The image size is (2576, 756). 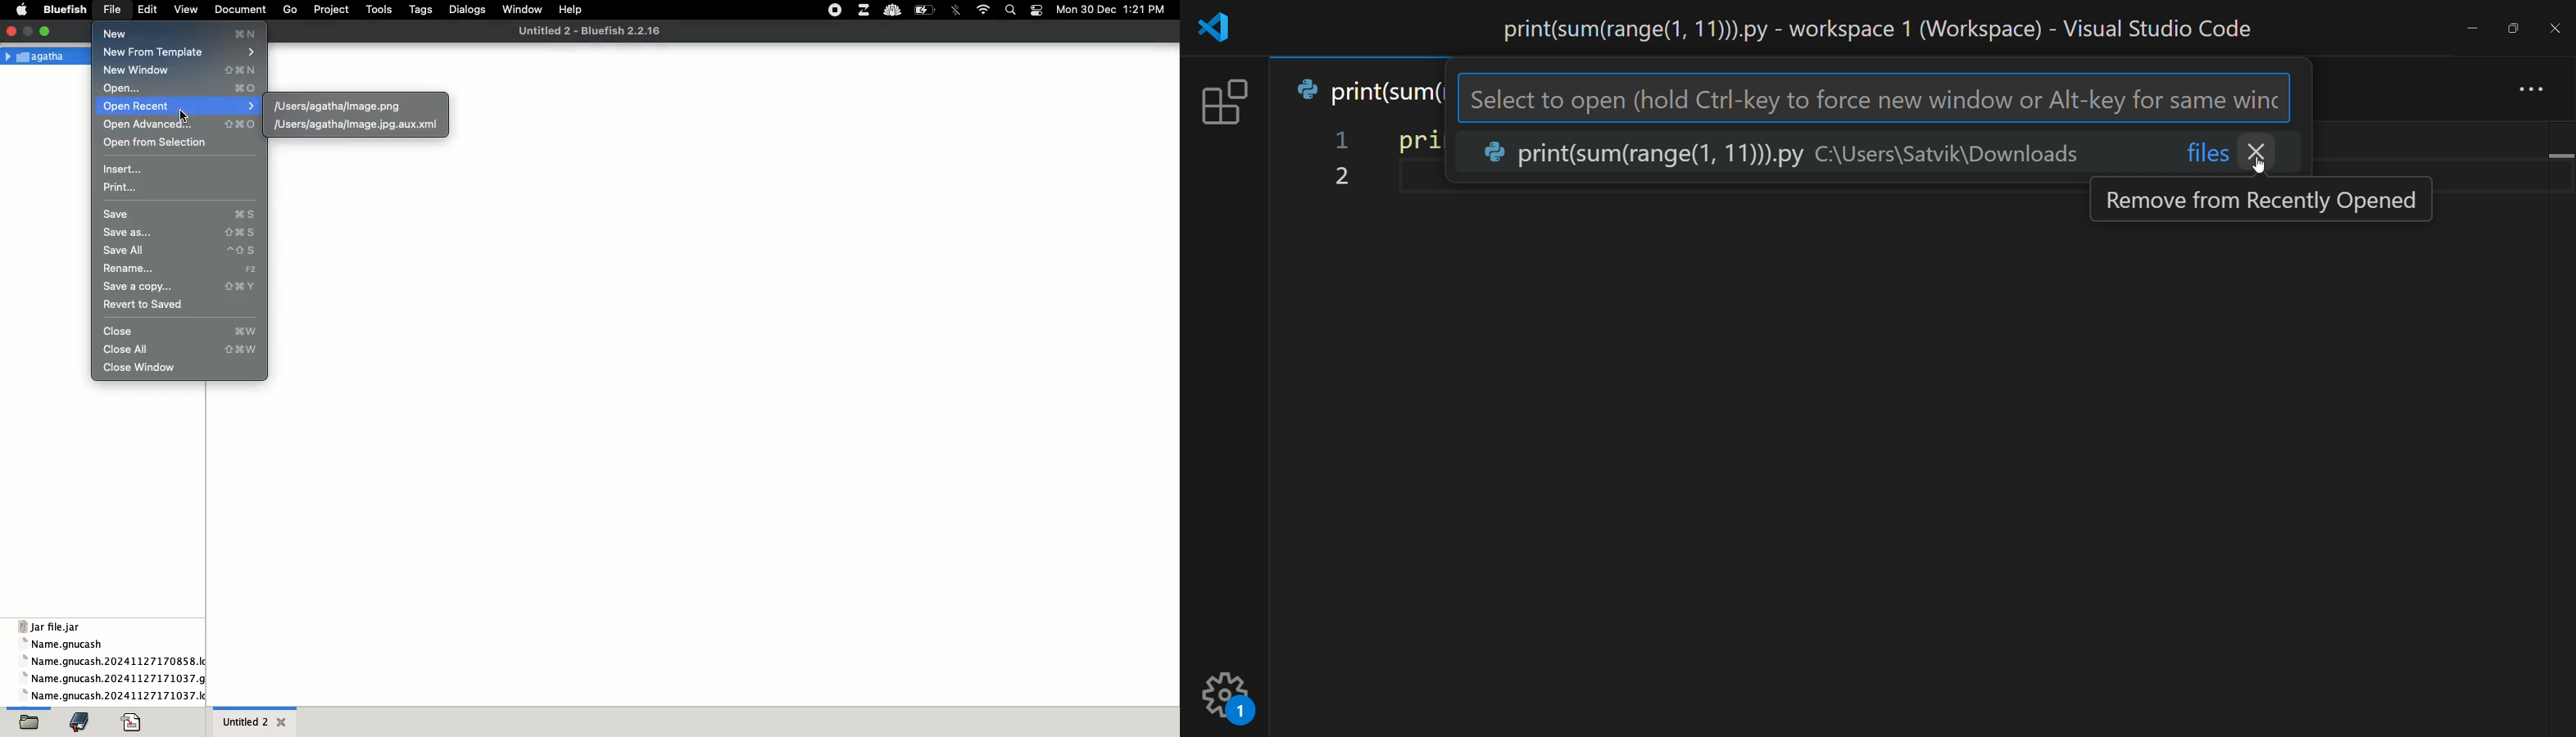 I want to click on tags, so click(x=424, y=11).